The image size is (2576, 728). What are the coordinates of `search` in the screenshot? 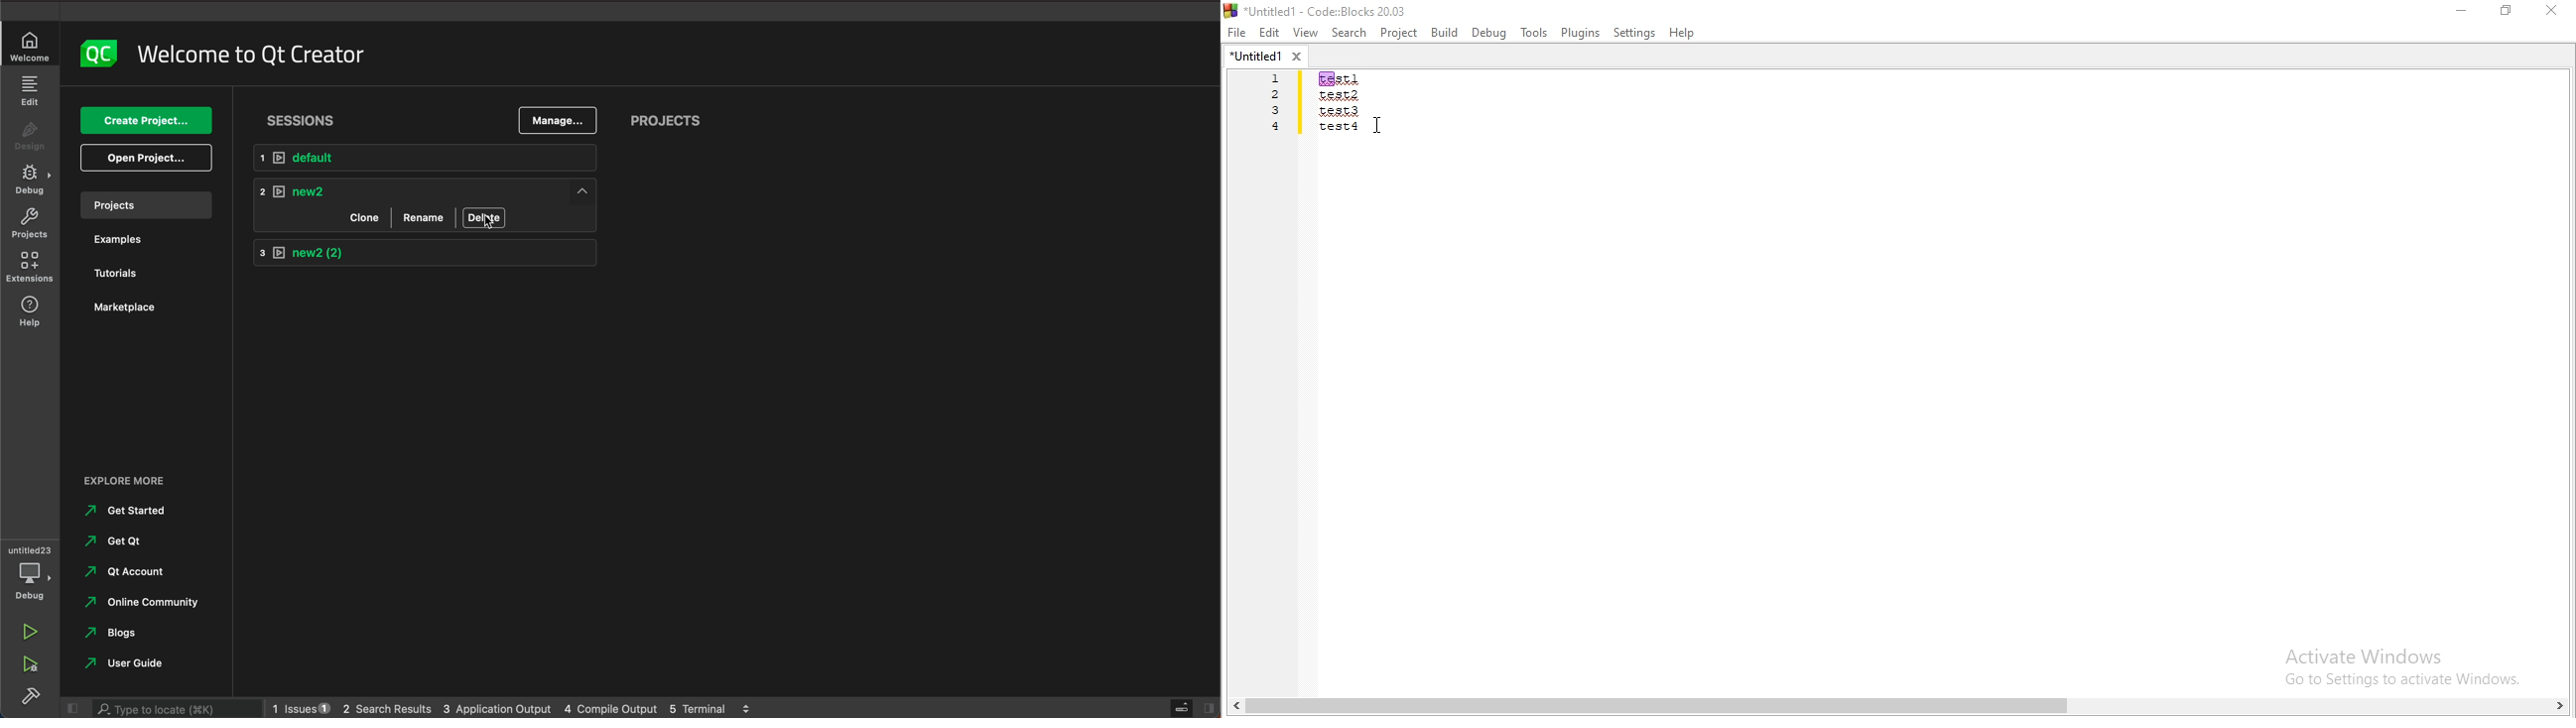 It's located at (178, 709).